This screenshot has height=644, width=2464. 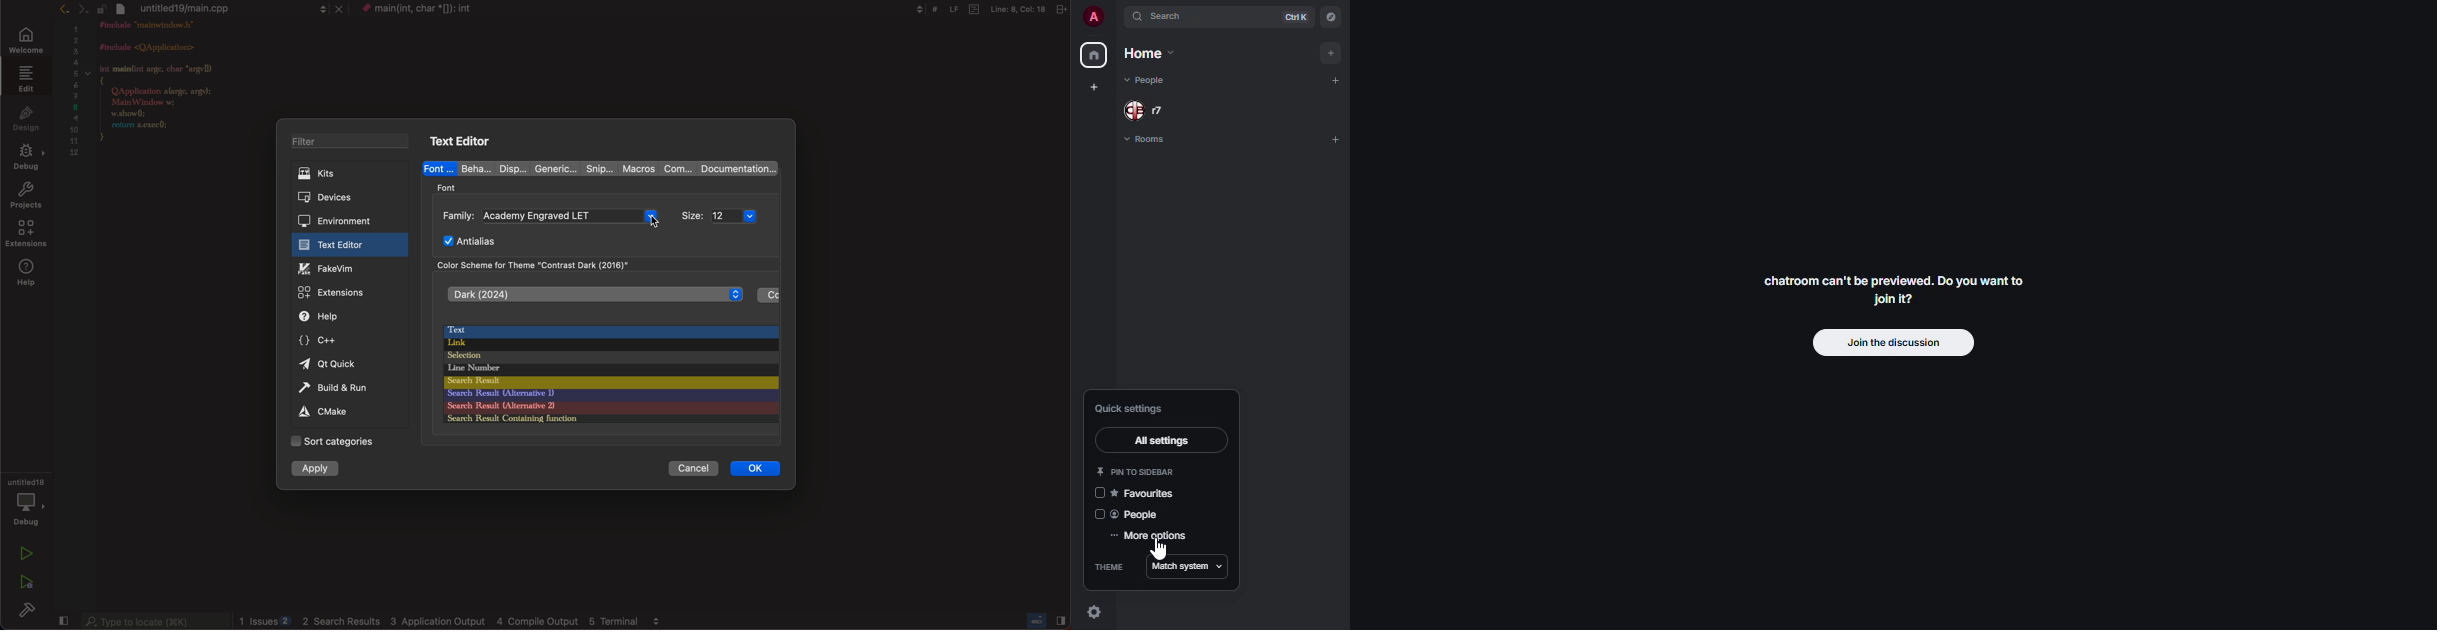 I want to click on family, so click(x=550, y=215).